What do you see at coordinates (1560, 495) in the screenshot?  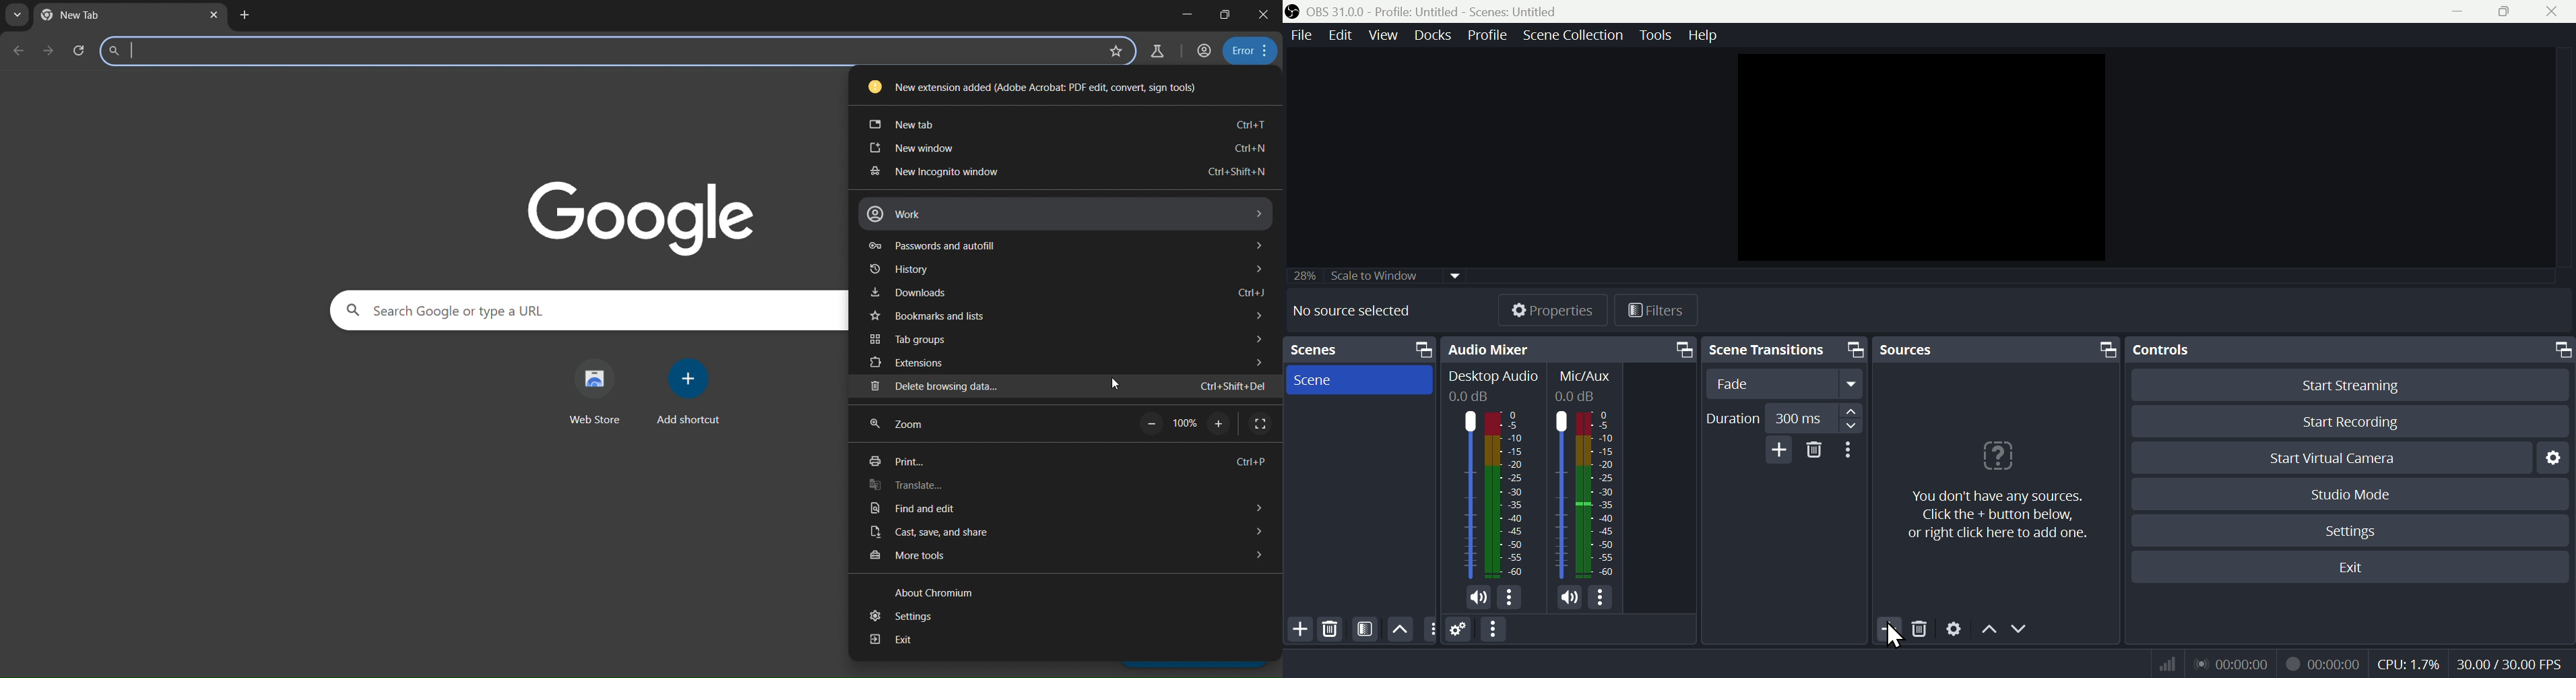 I see `Mic/Aux` at bounding box center [1560, 495].